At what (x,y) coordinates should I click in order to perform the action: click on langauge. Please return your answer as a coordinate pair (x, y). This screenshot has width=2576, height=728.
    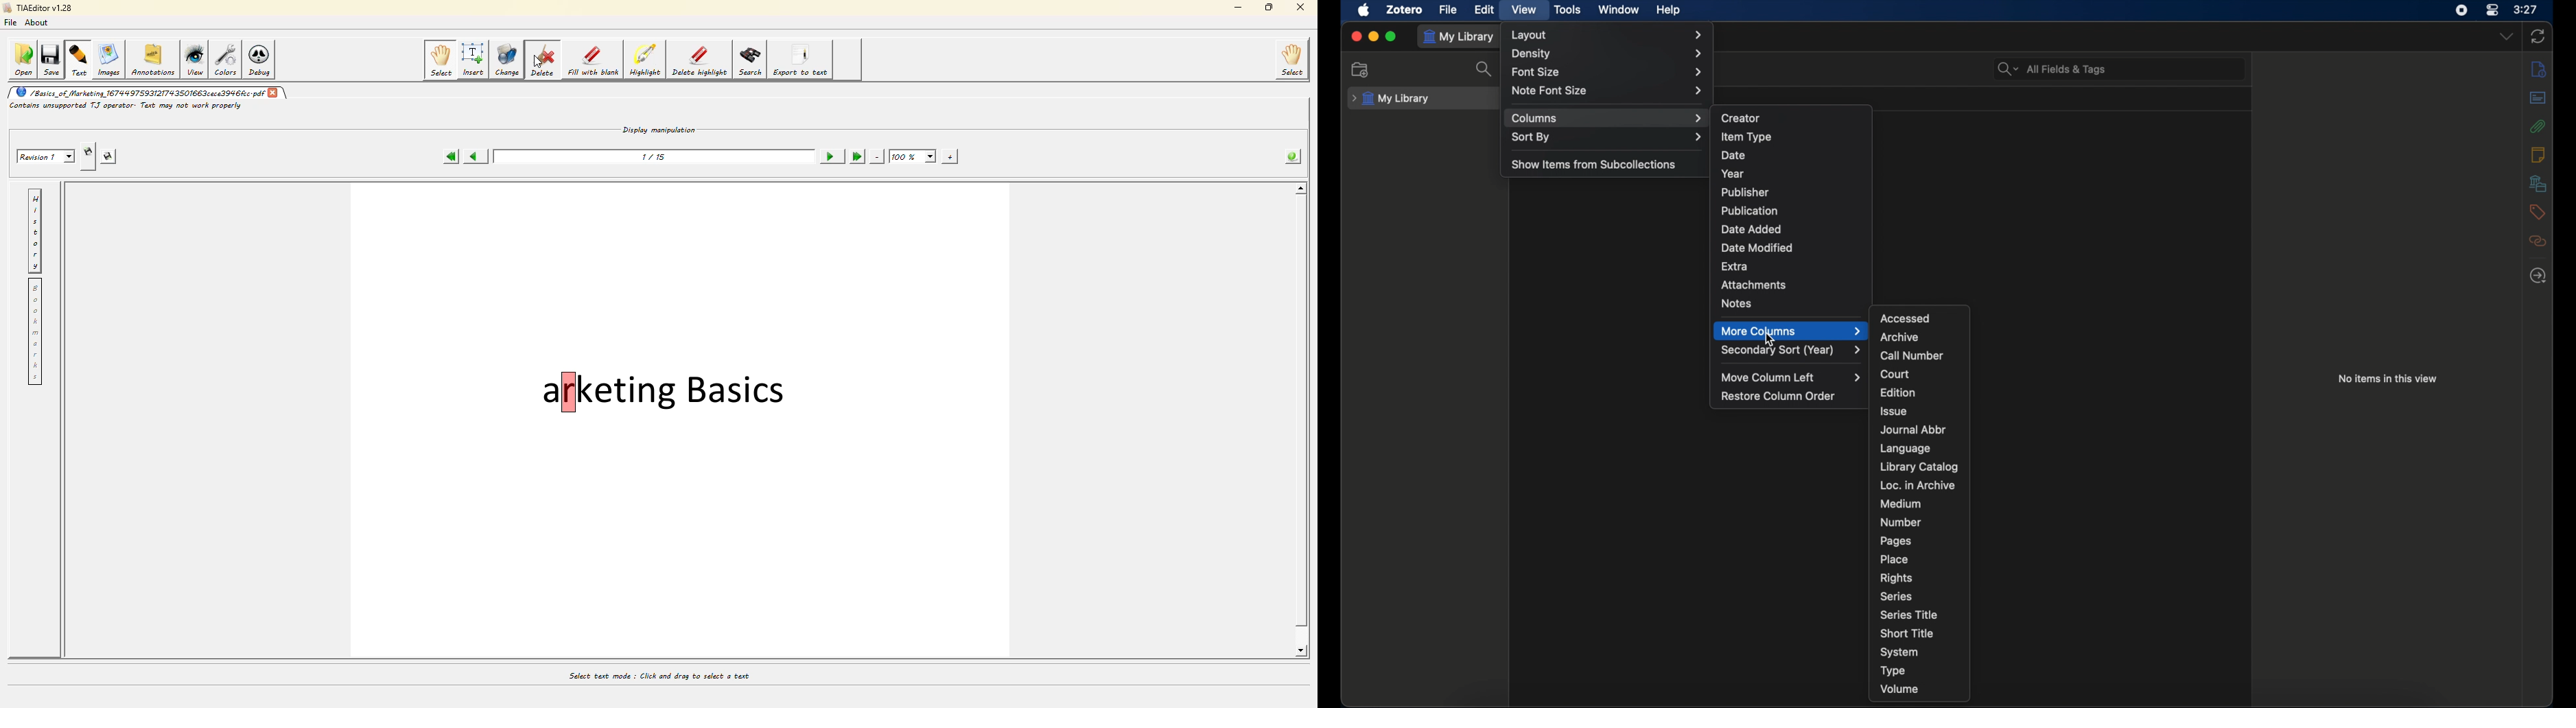
    Looking at the image, I should click on (1904, 448).